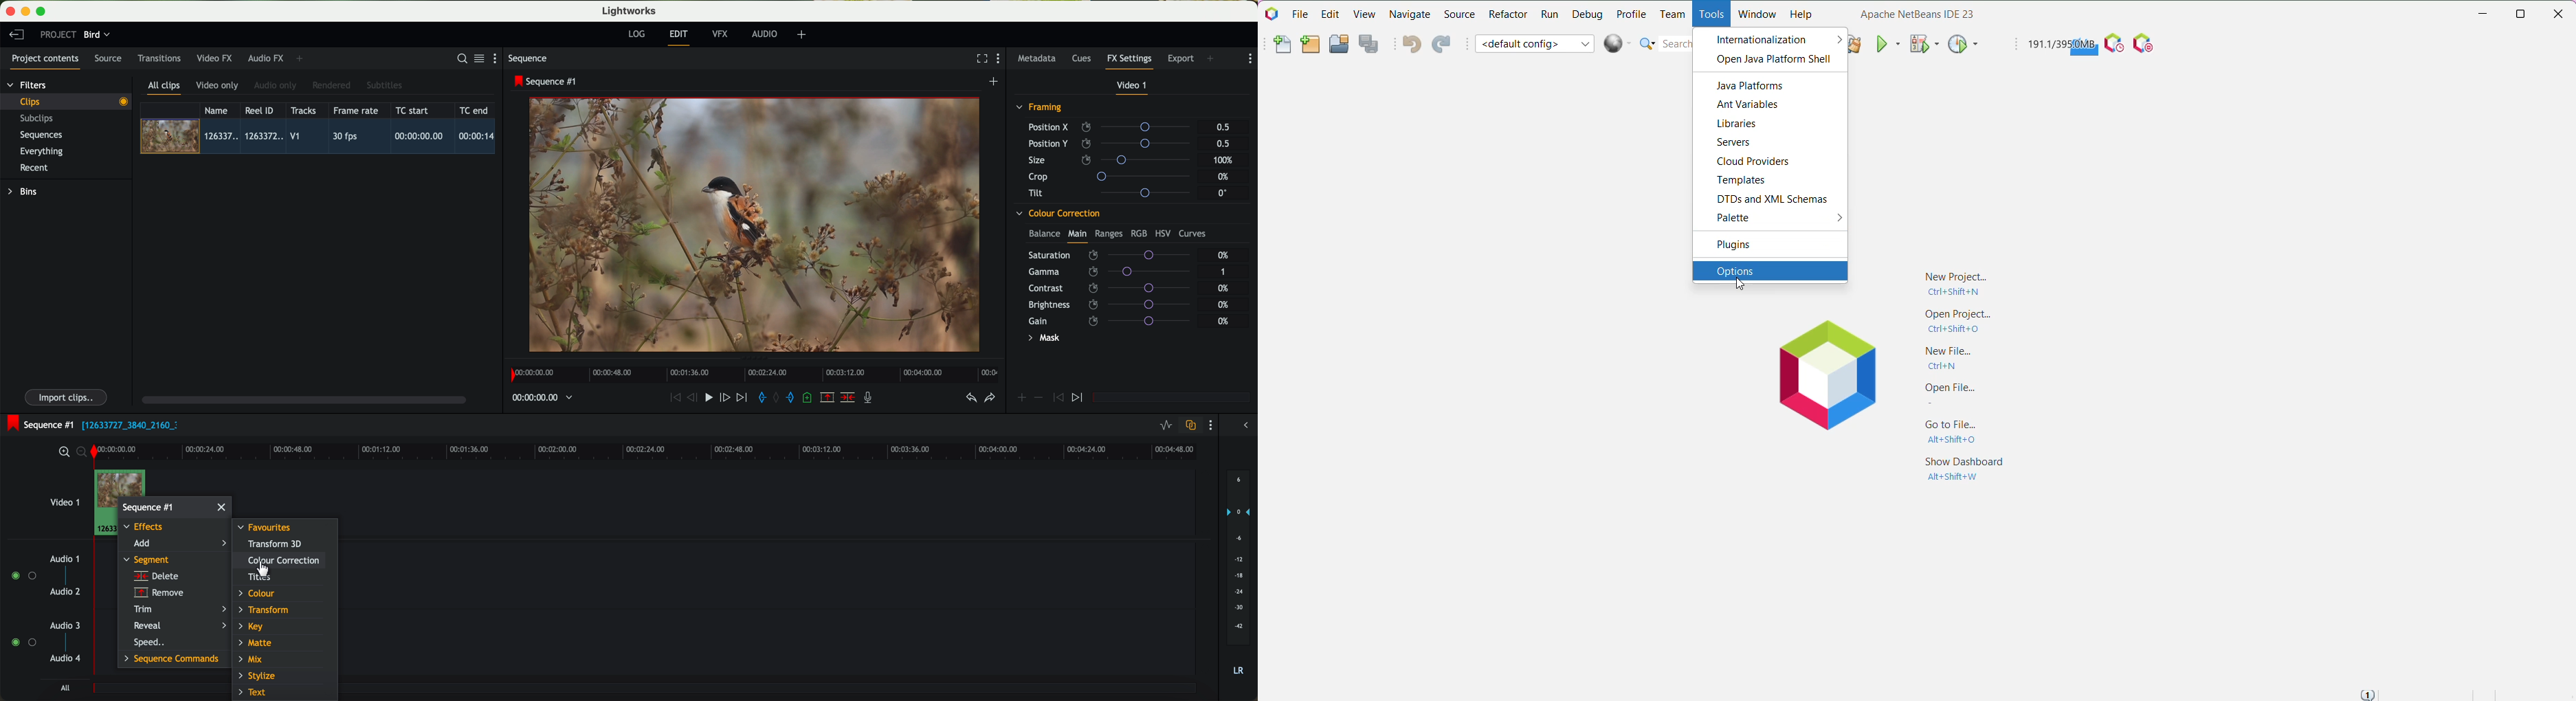 The height and width of the screenshot is (728, 2576). What do you see at coordinates (1115, 255) in the screenshot?
I see `saturation` at bounding box center [1115, 255].